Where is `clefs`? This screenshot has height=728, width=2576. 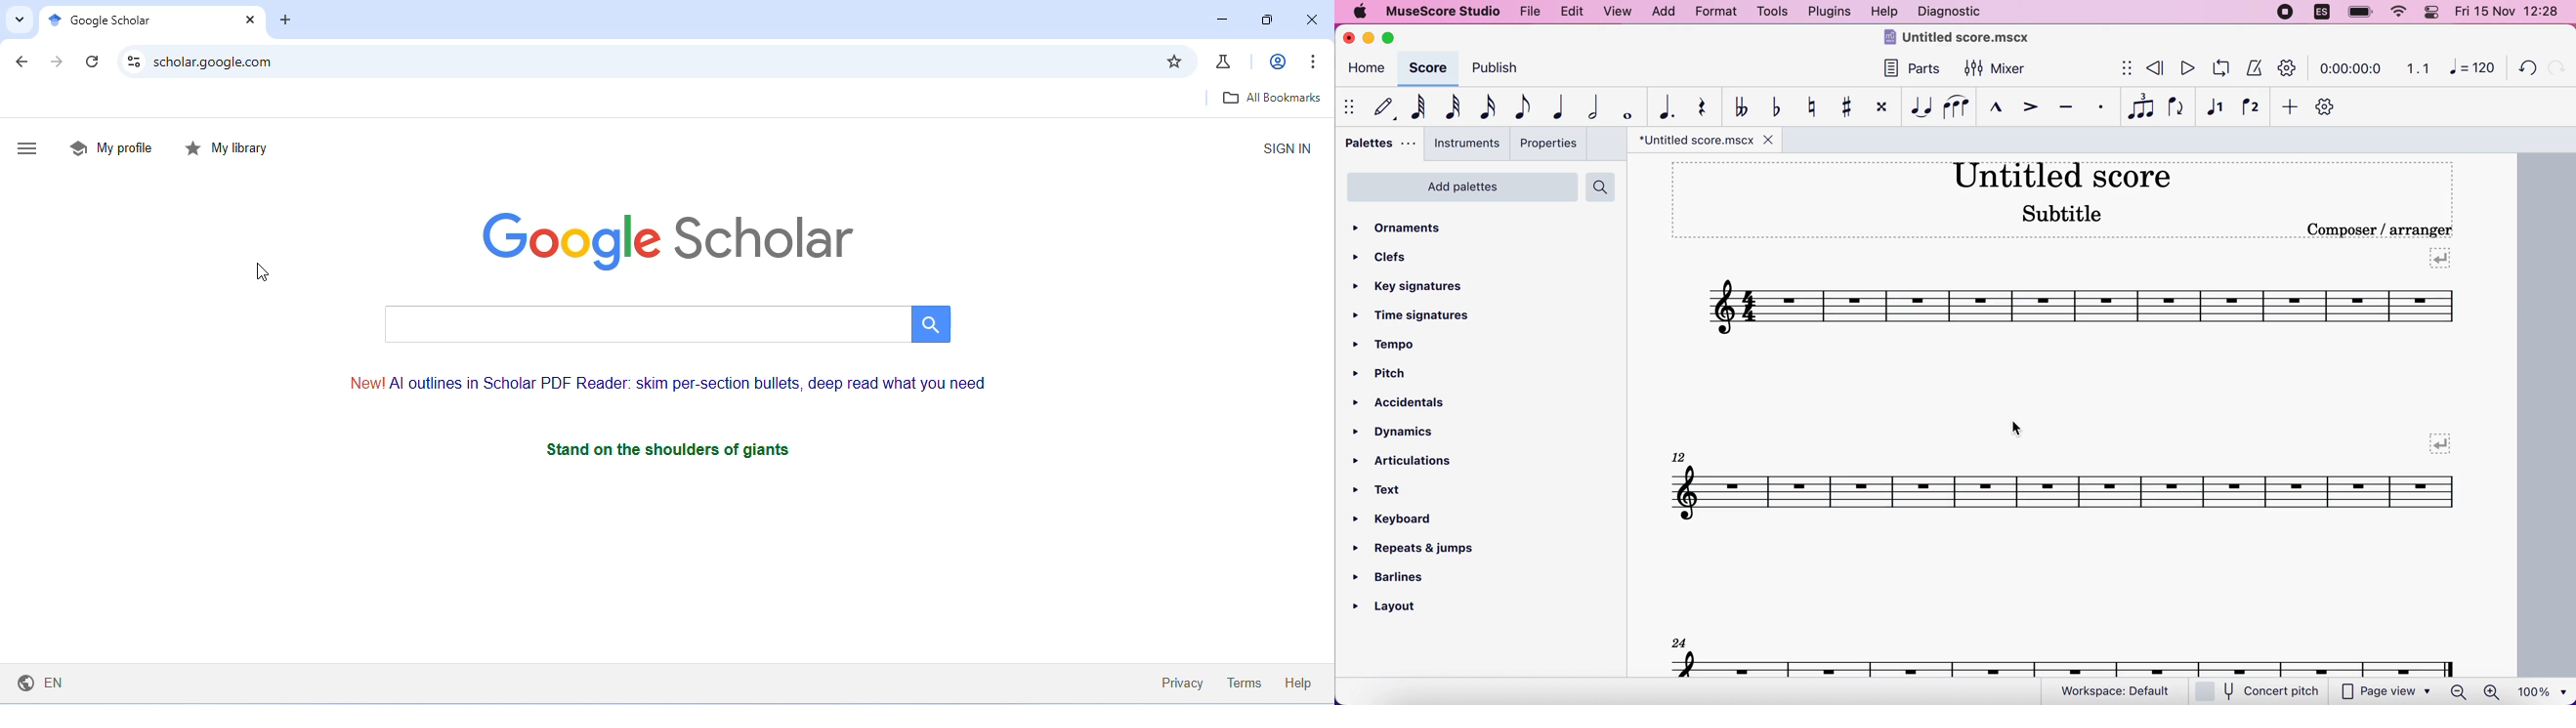
clefs is located at coordinates (1383, 256).